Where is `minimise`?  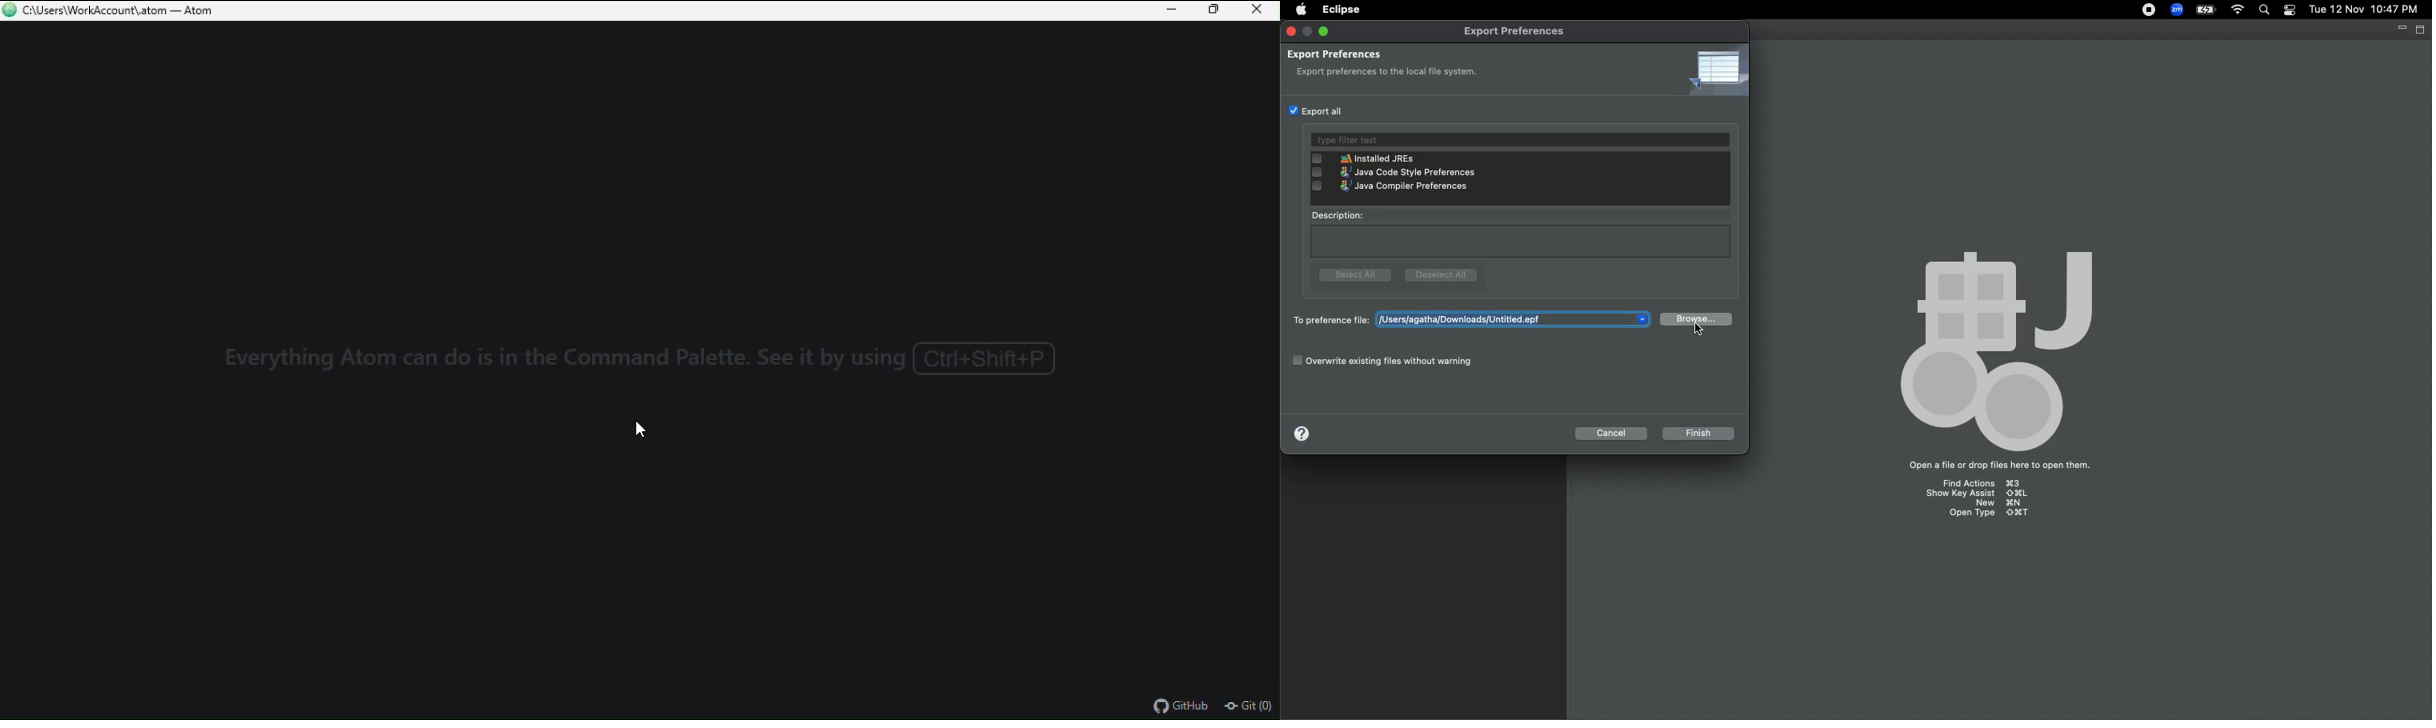
minimise is located at coordinates (1171, 12).